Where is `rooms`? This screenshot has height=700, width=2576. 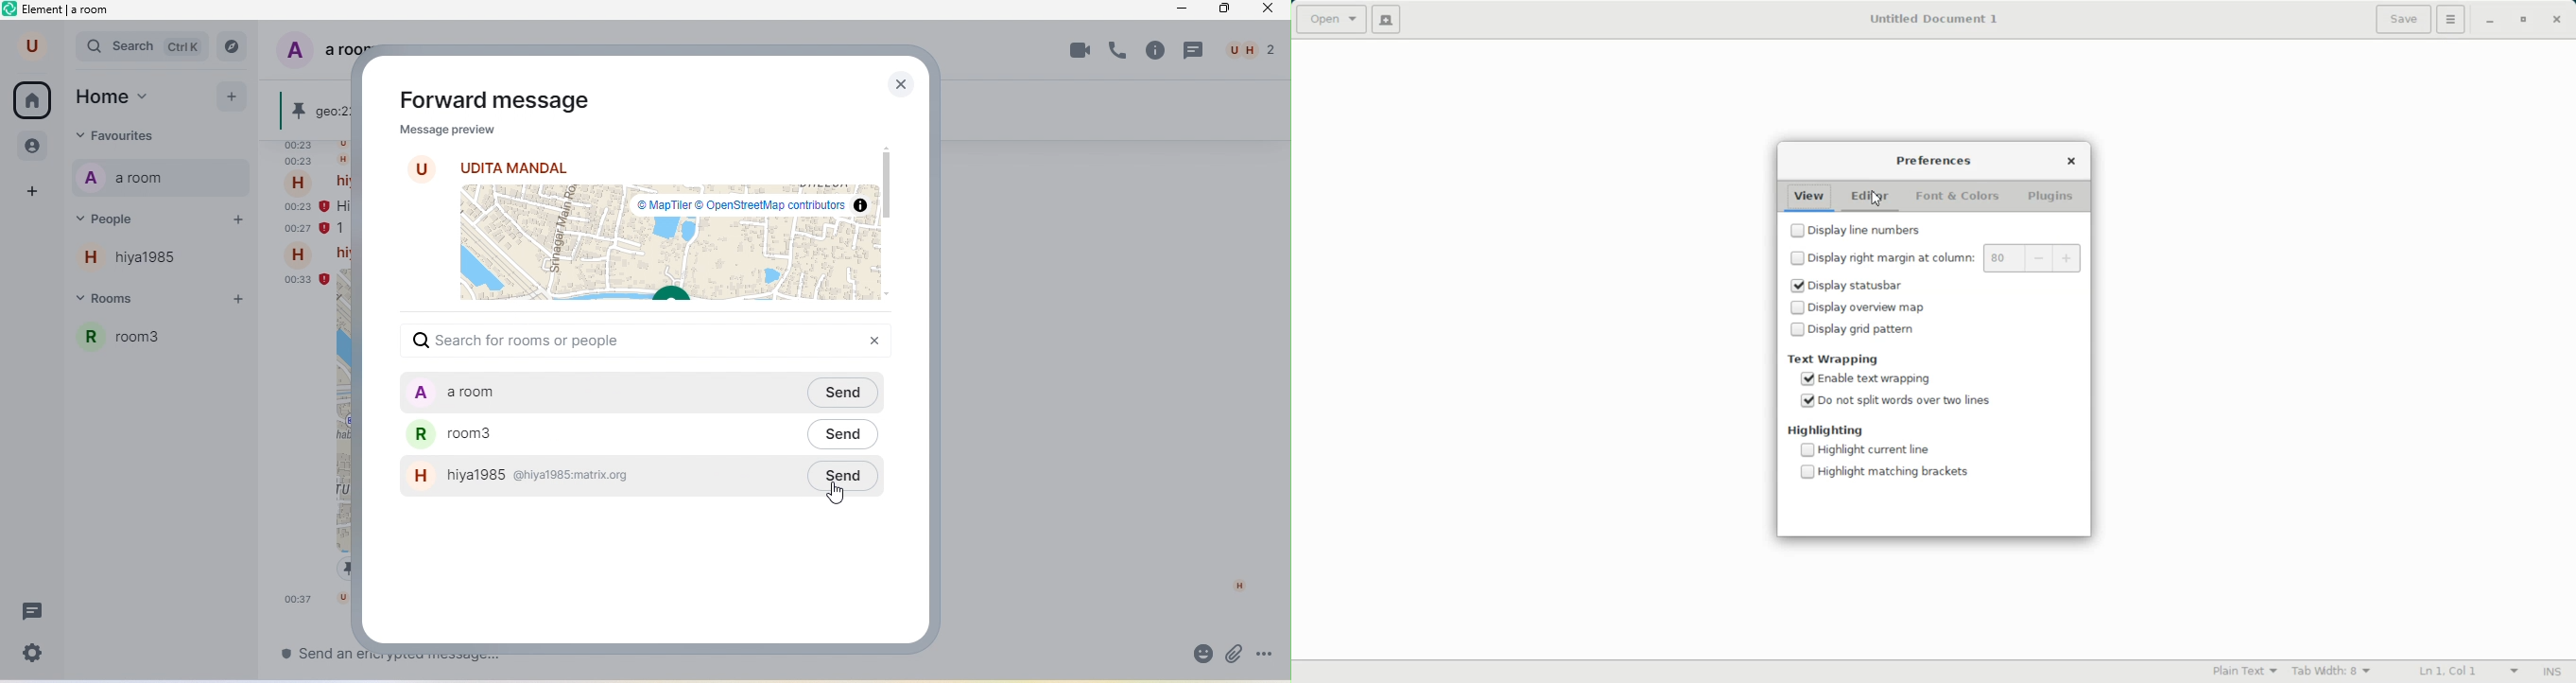
rooms is located at coordinates (128, 301).